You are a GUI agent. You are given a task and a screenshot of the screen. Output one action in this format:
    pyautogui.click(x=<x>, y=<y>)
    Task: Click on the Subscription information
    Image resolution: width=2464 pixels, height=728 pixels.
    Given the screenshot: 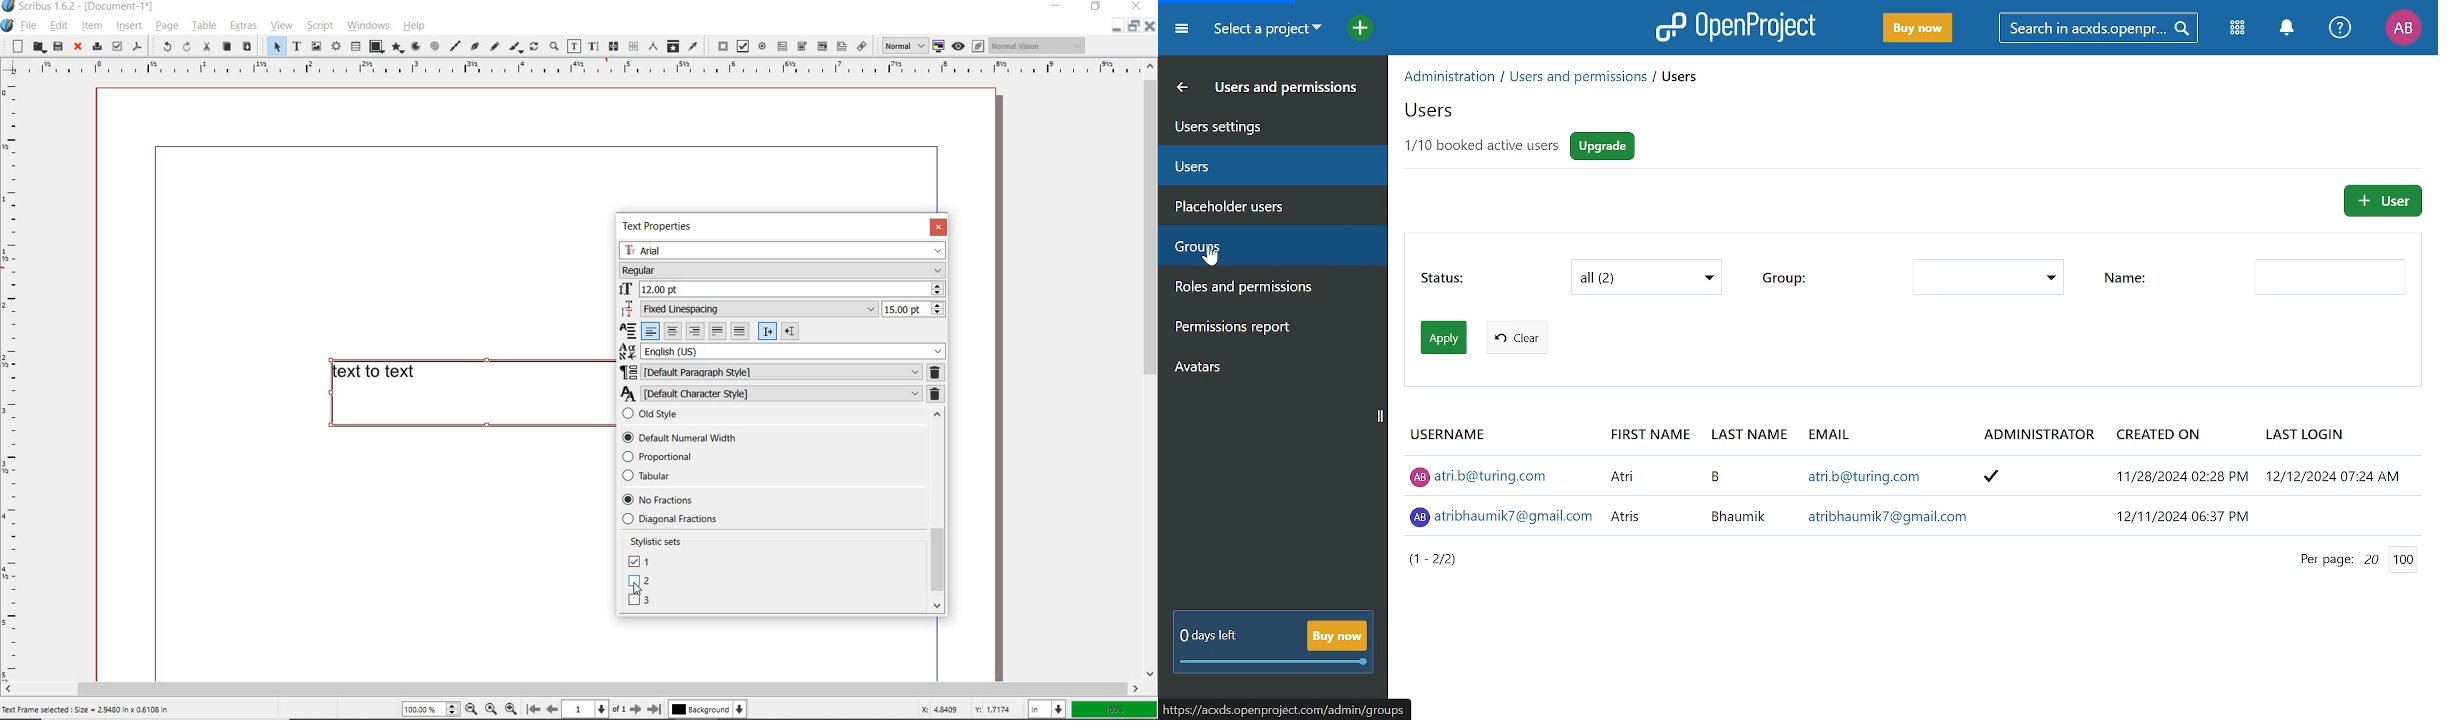 What is the action you would take?
    pyautogui.click(x=1206, y=637)
    